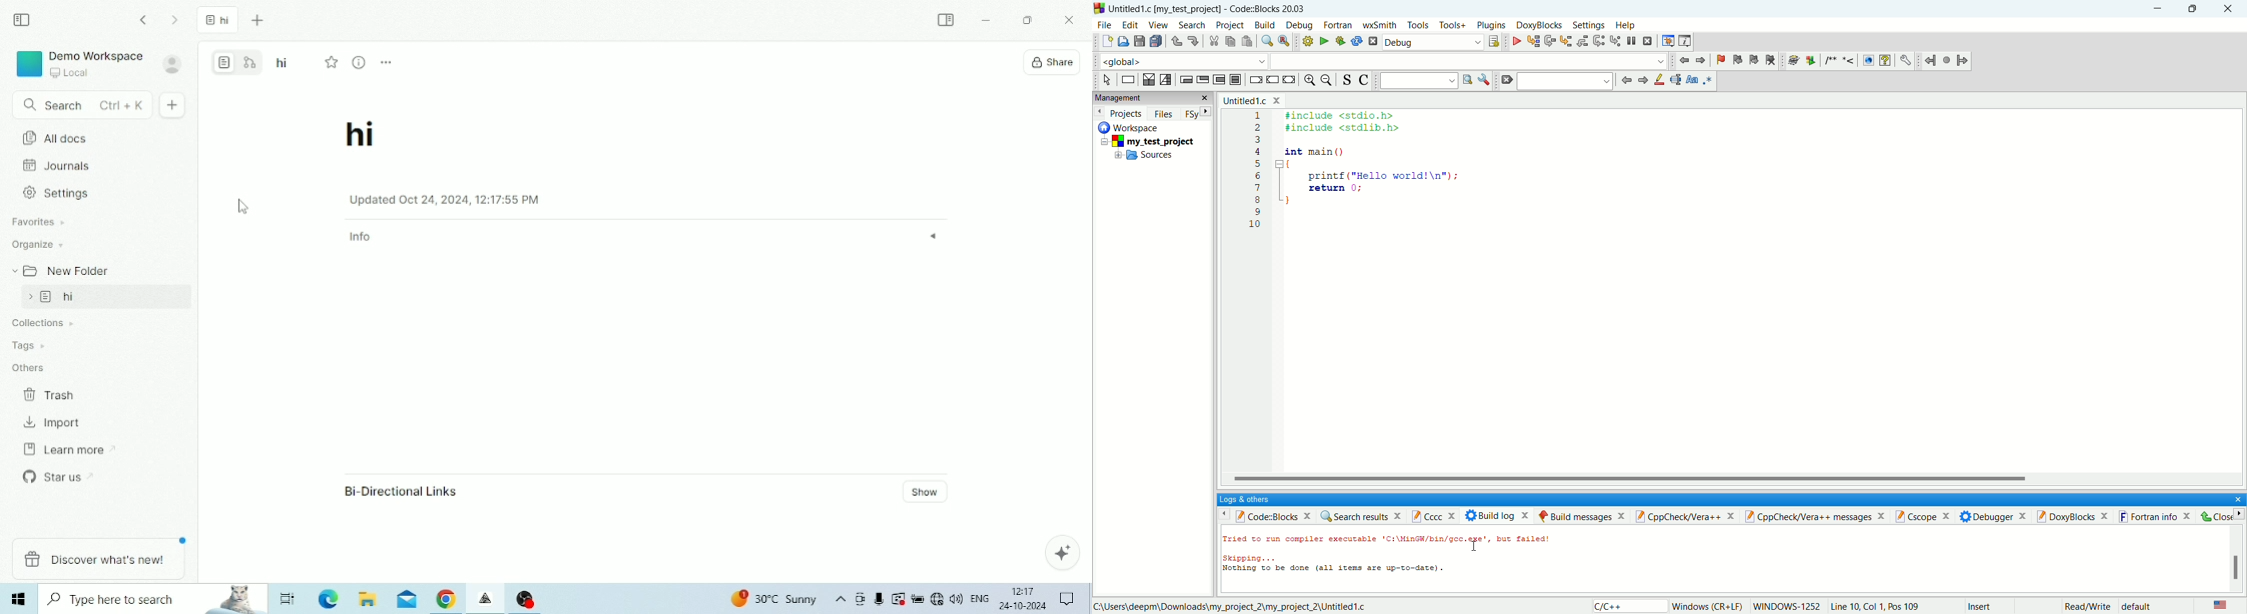  What do you see at coordinates (362, 138) in the screenshot?
I see `hi` at bounding box center [362, 138].